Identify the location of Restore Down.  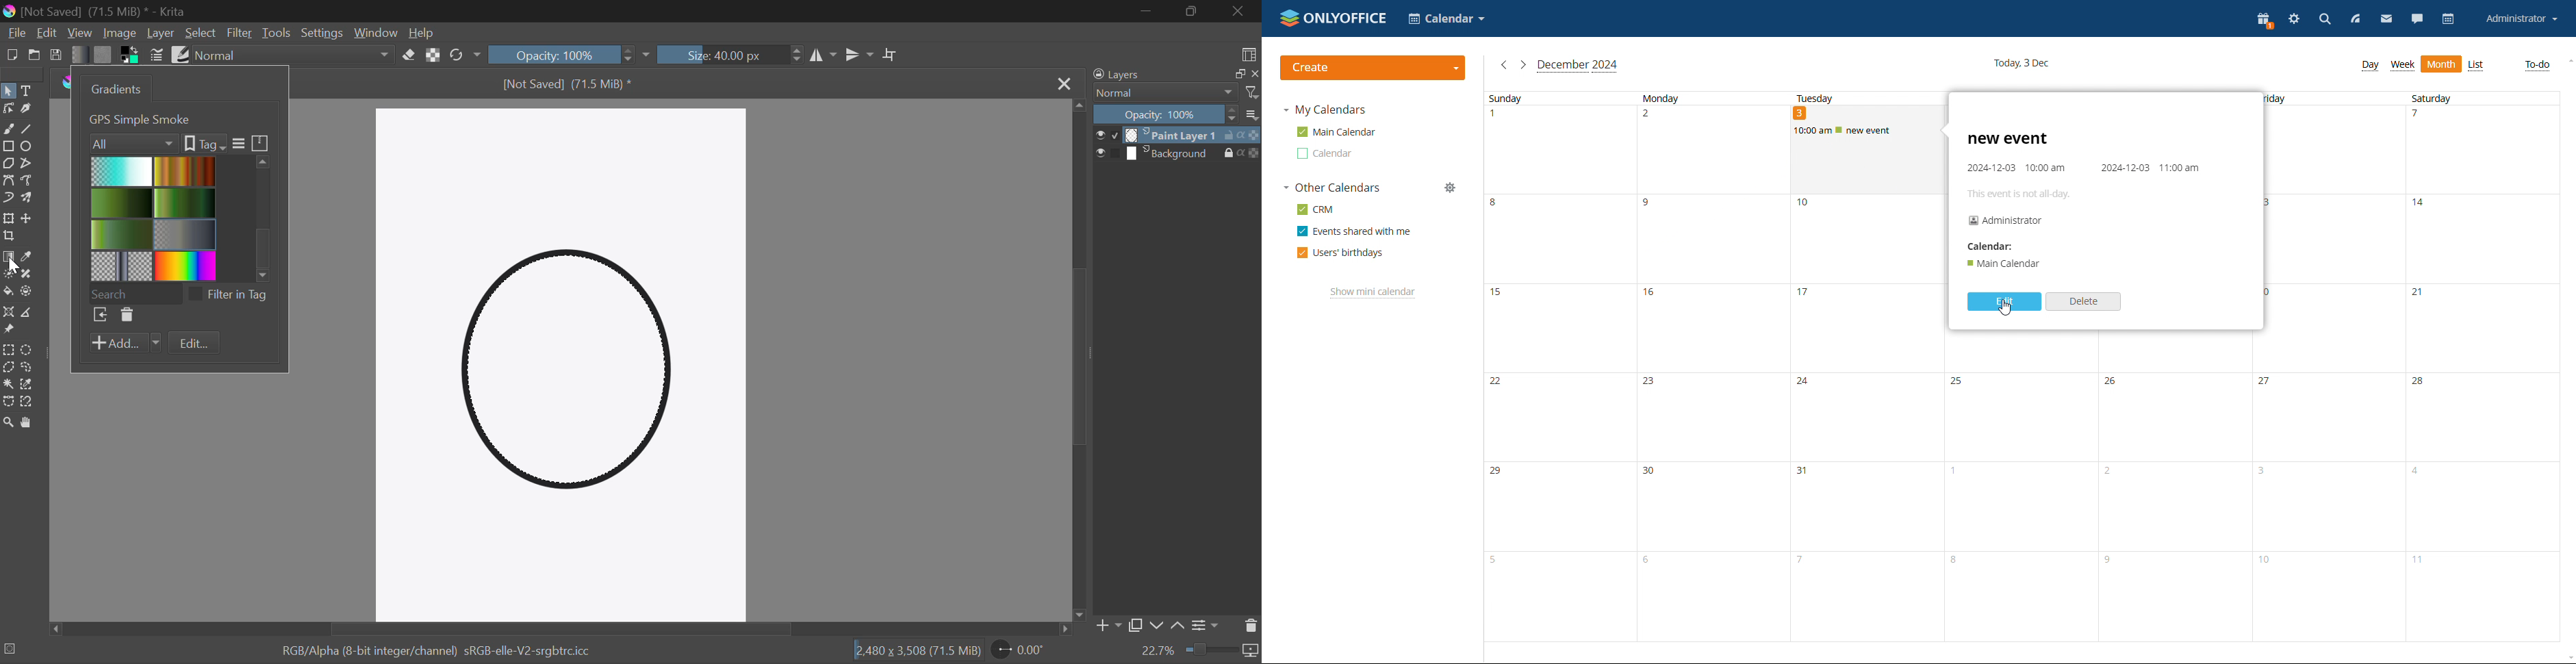
(1147, 12).